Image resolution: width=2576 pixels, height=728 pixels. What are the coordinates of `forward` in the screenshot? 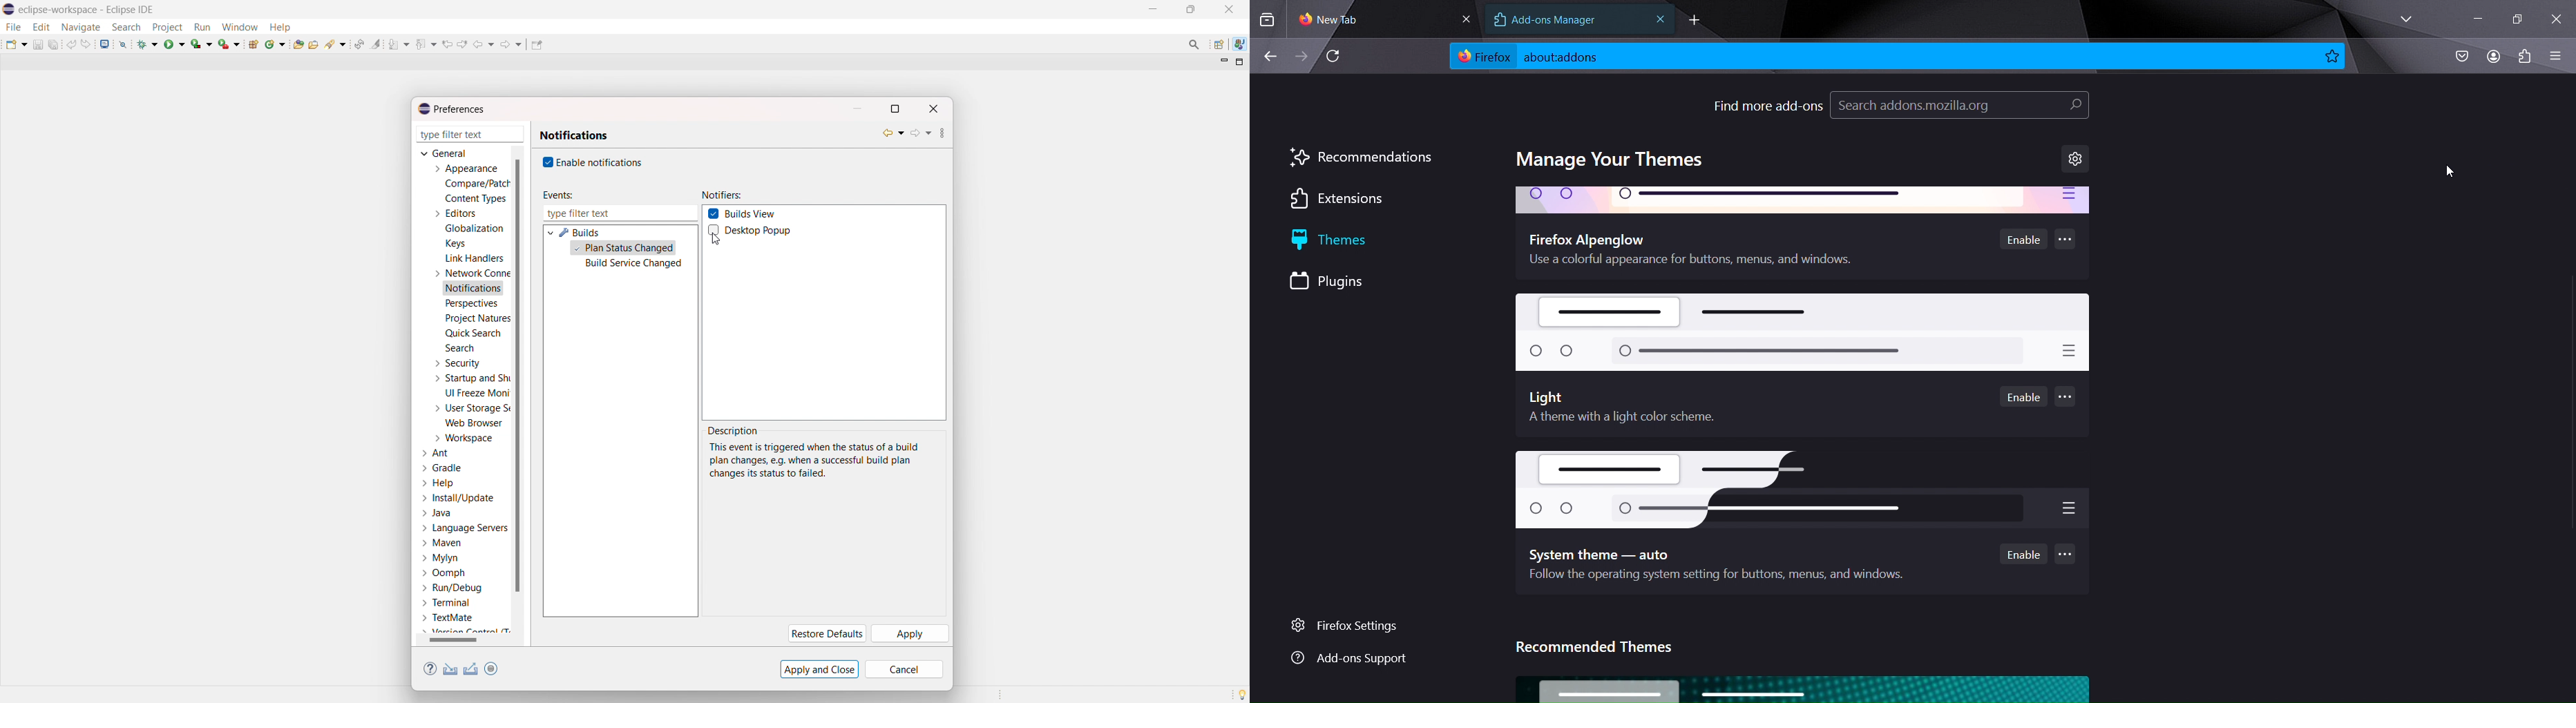 It's located at (921, 133).